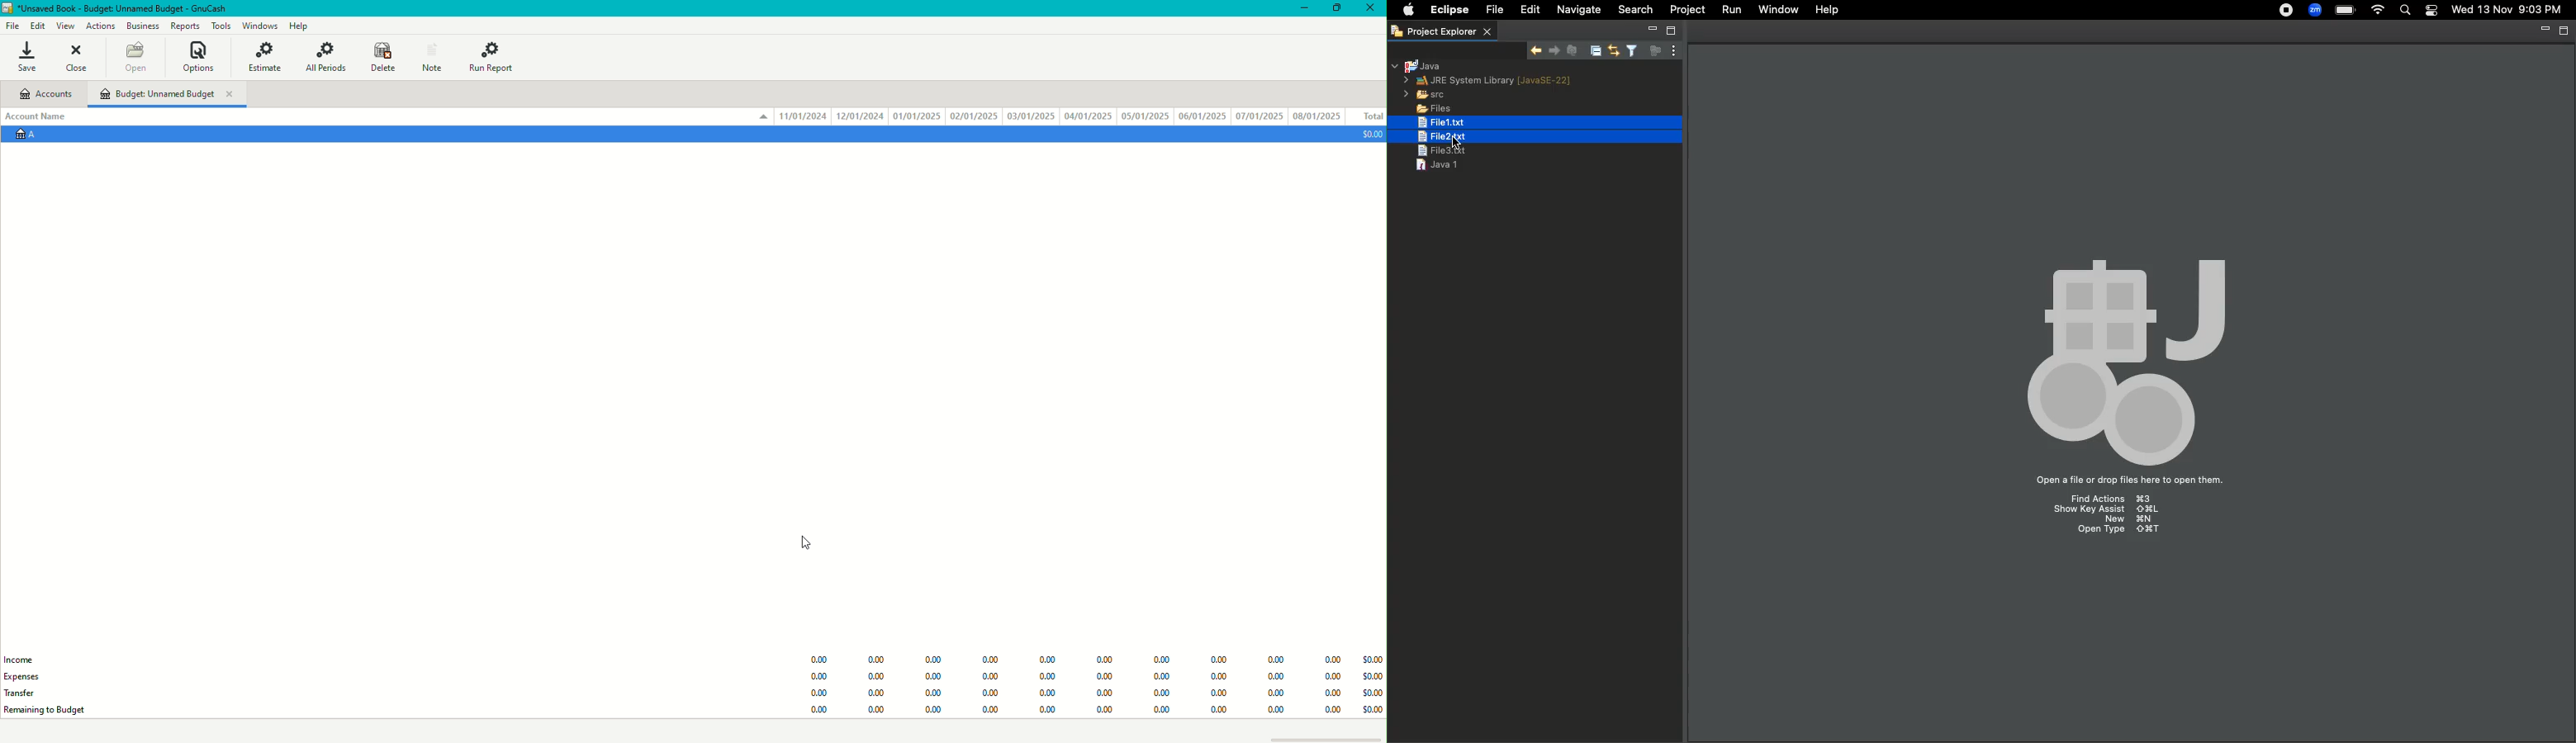 Image resolution: width=2576 pixels, height=756 pixels. I want to click on Remove selected matches, so click(1572, 50).